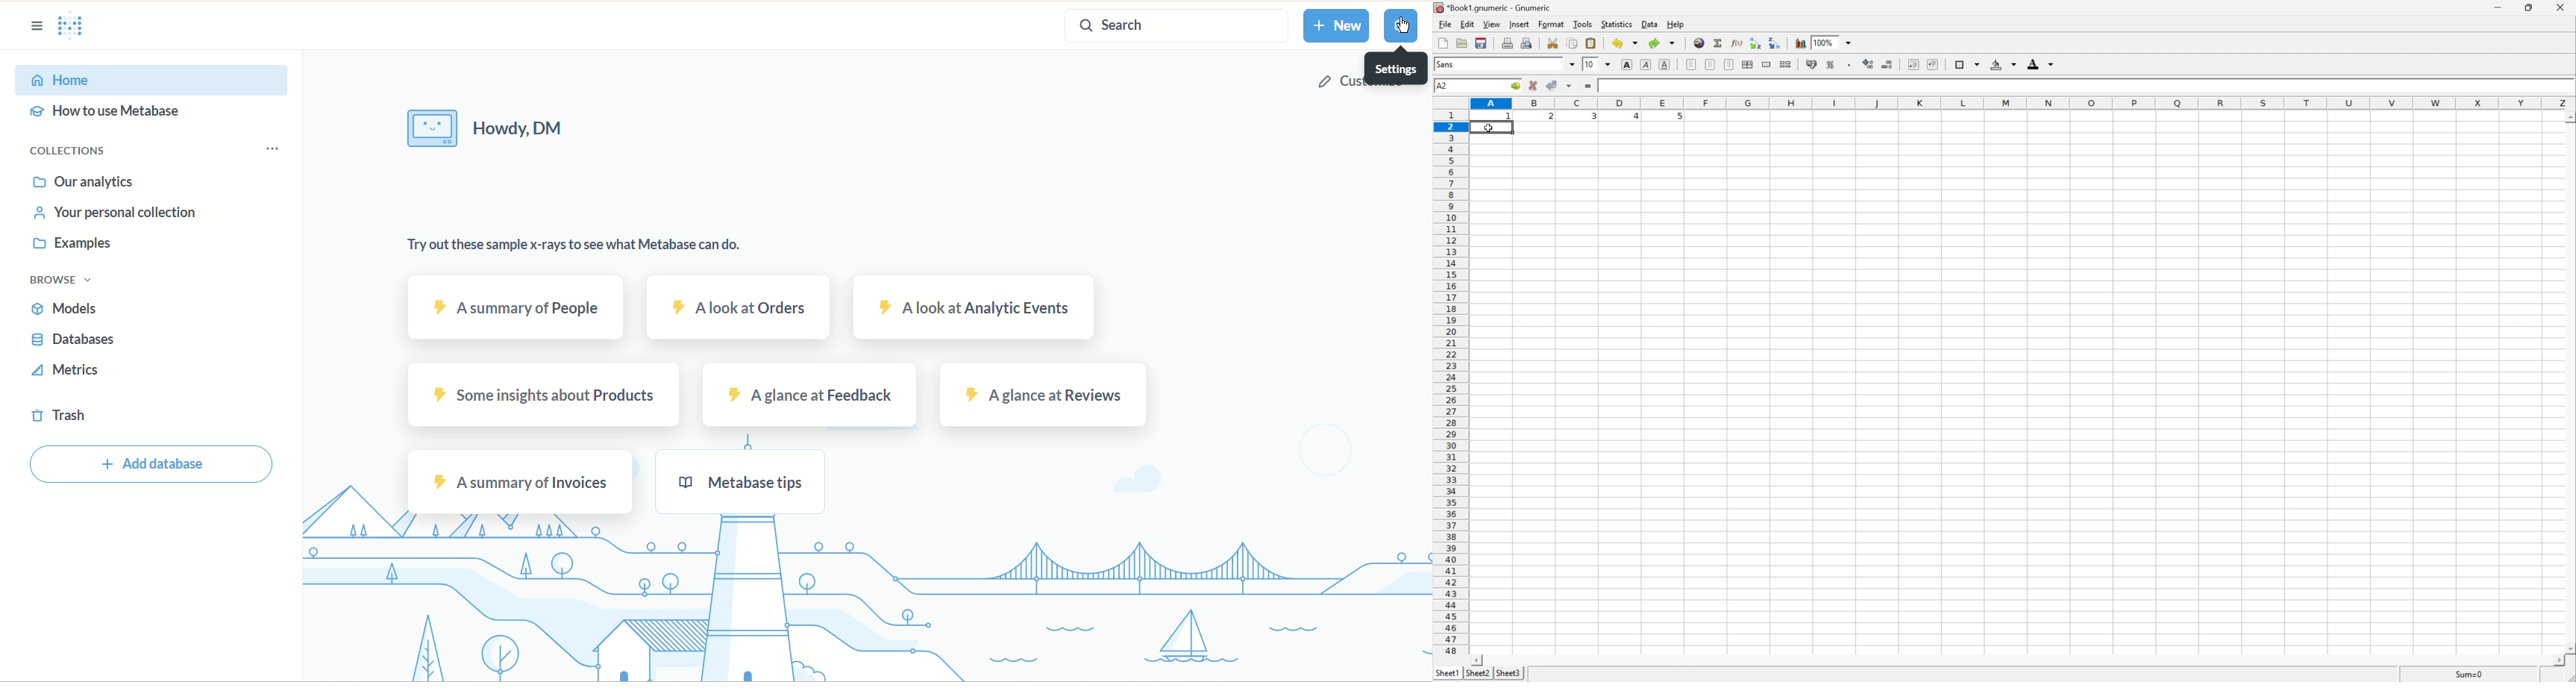 The width and height of the screenshot is (2576, 700). What do you see at coordinates (1528, 42) in the screenshot?
I see `print preview` at bounding box center [1528, 42].